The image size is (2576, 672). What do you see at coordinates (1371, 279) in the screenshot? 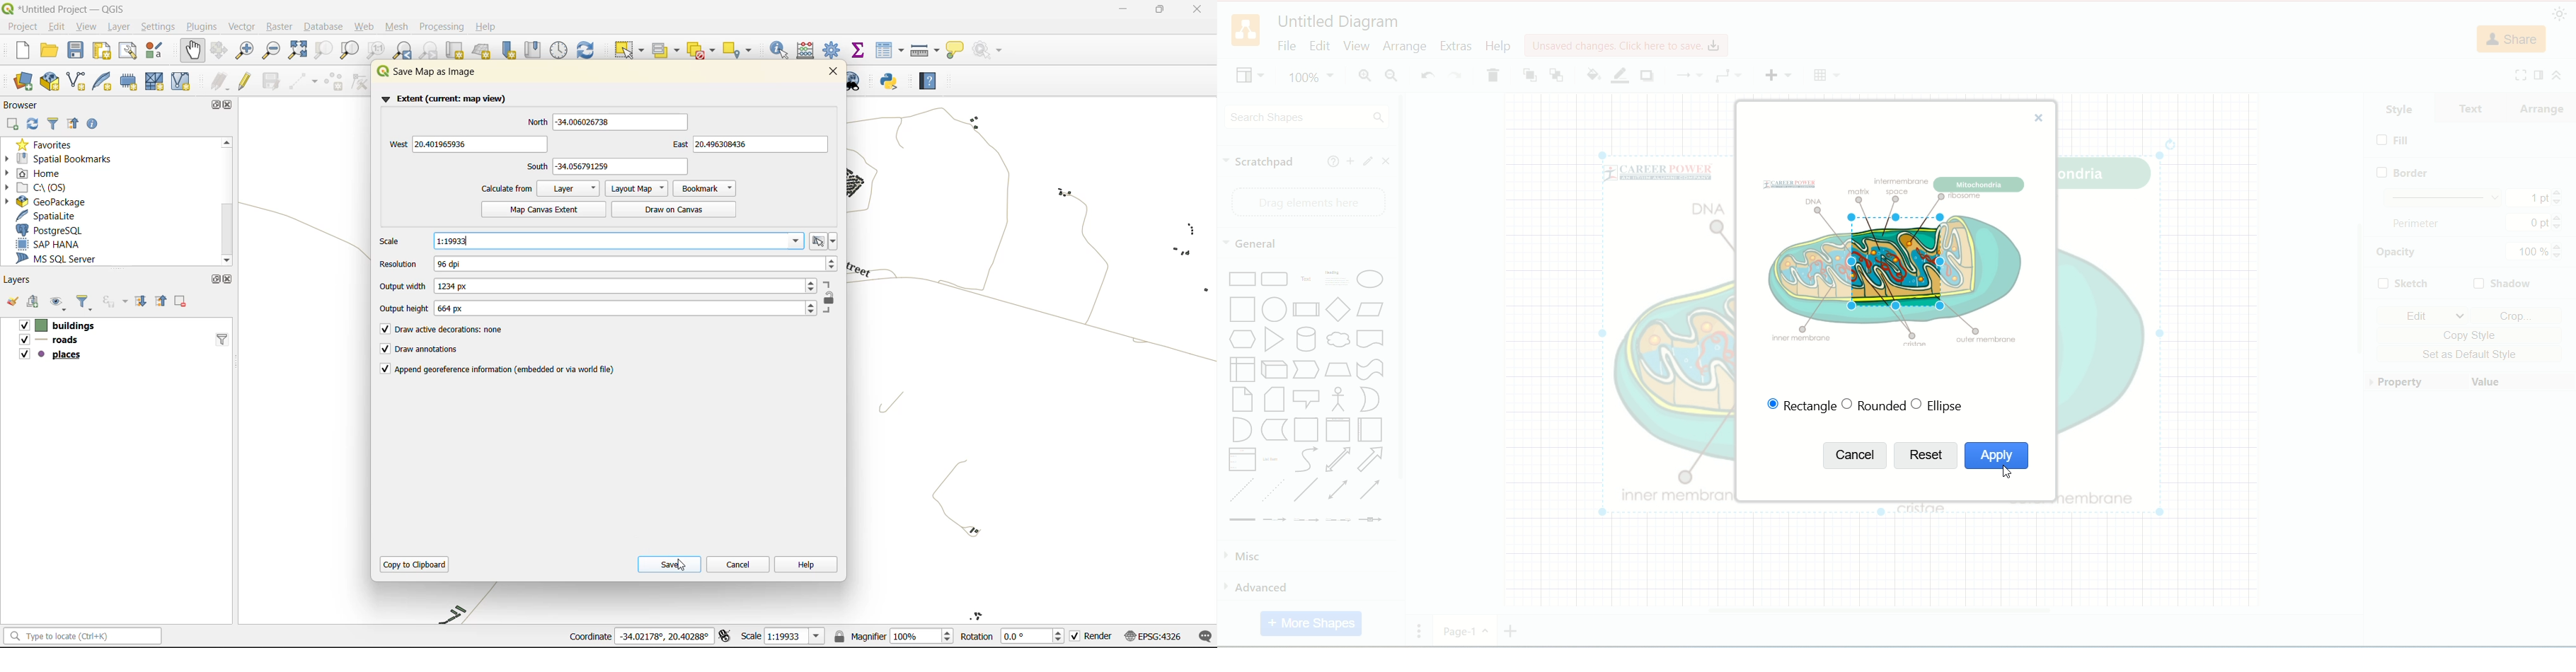
I see `Ellipse` at bounding box center [1371, 279].